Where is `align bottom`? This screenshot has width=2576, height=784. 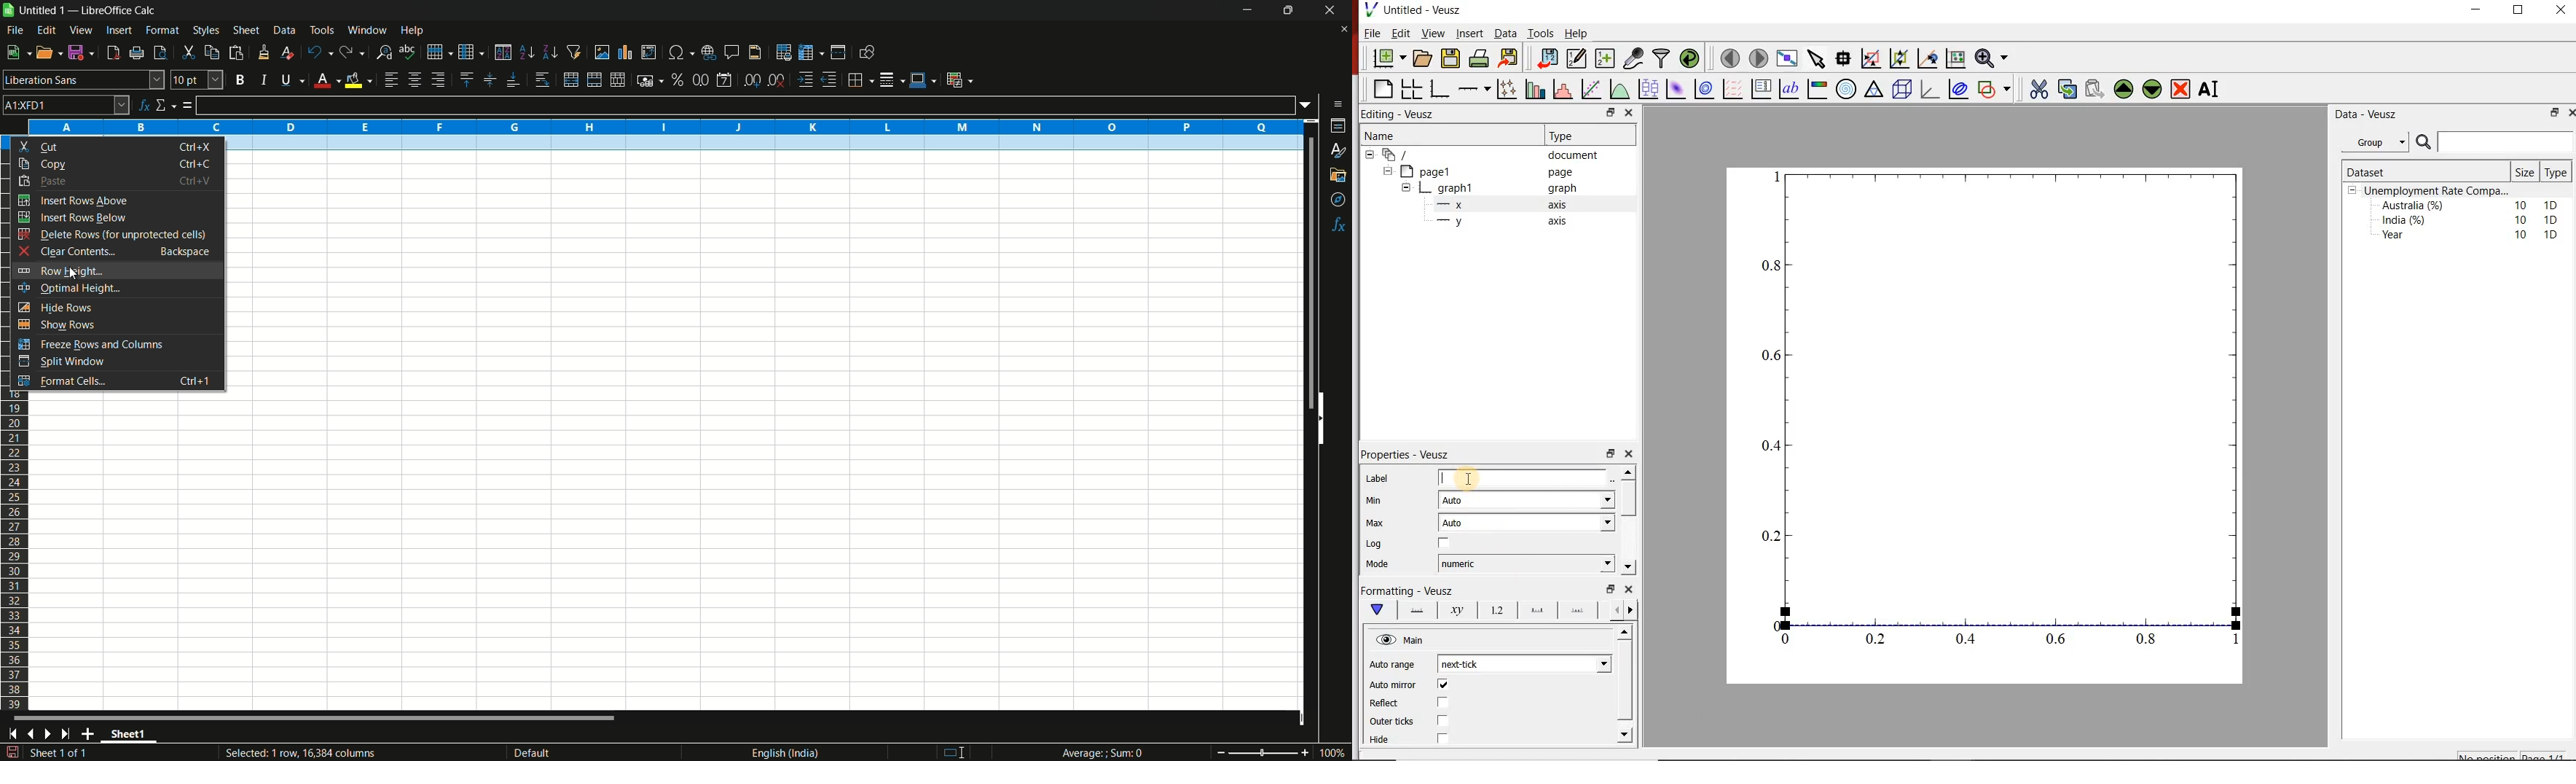 align bottom is located at coordinates (513, 81).